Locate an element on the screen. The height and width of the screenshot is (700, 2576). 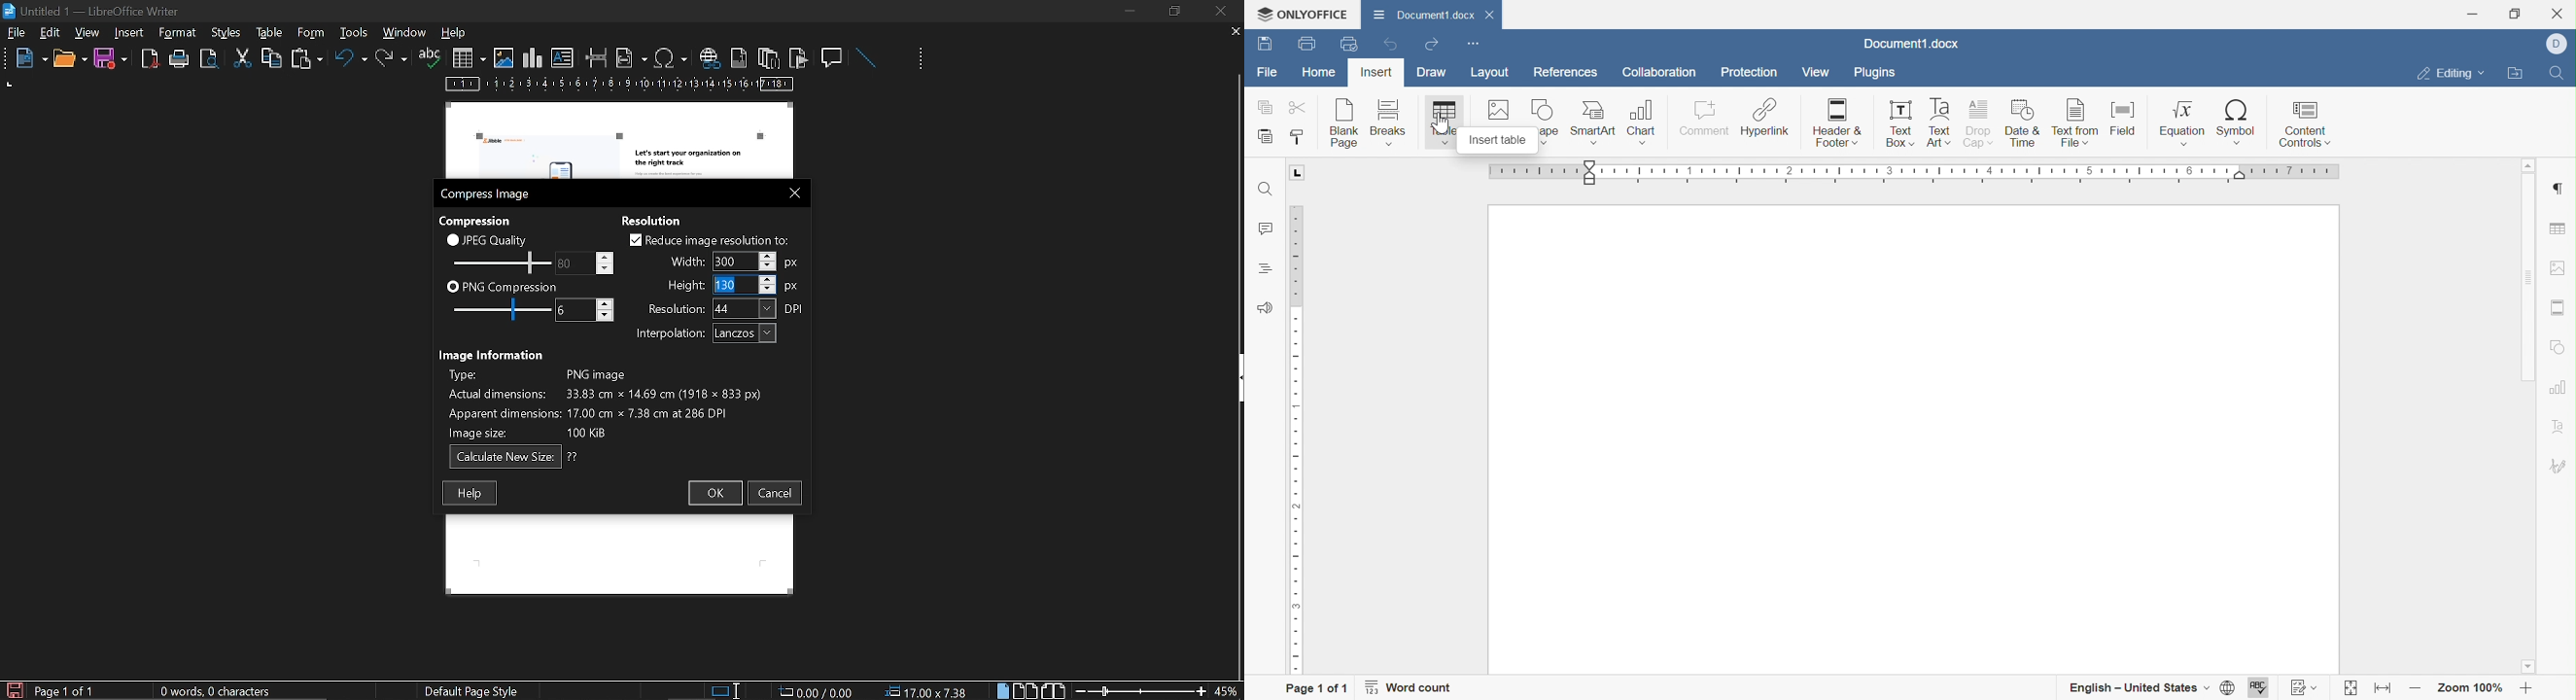
Find is located at coordinates (1267, 188).